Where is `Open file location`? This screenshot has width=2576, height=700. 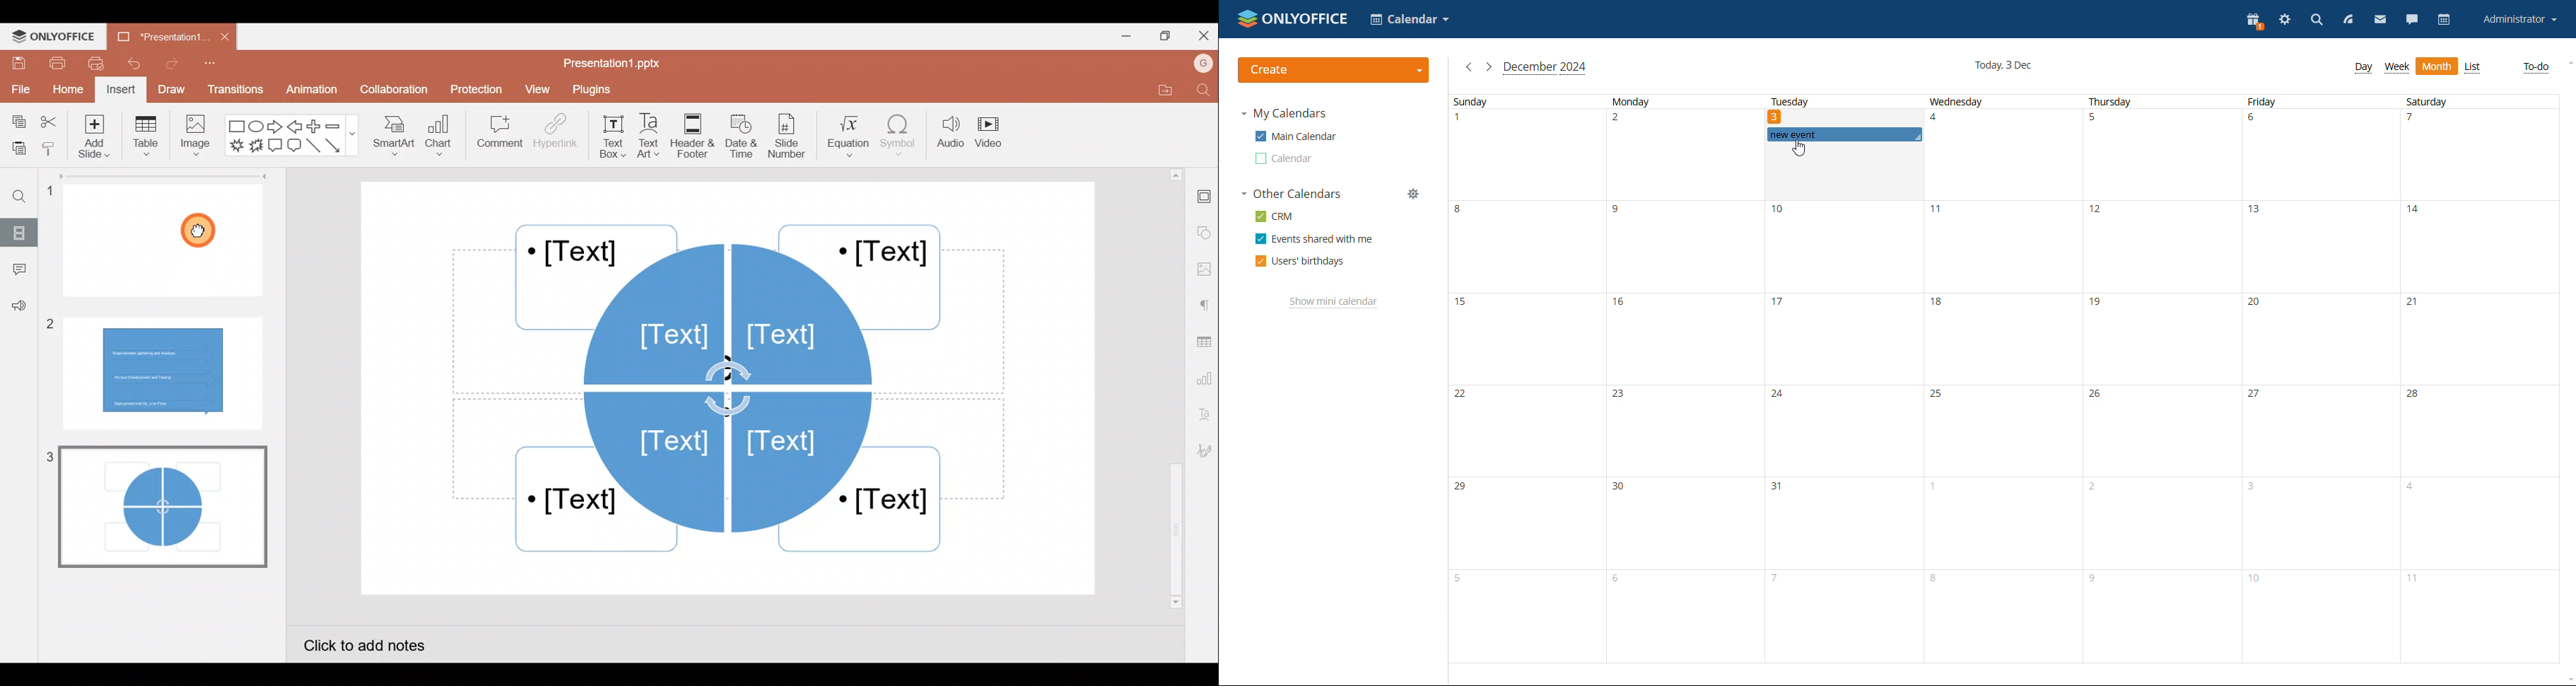 Open file location is located at coordinates (1157, 90).